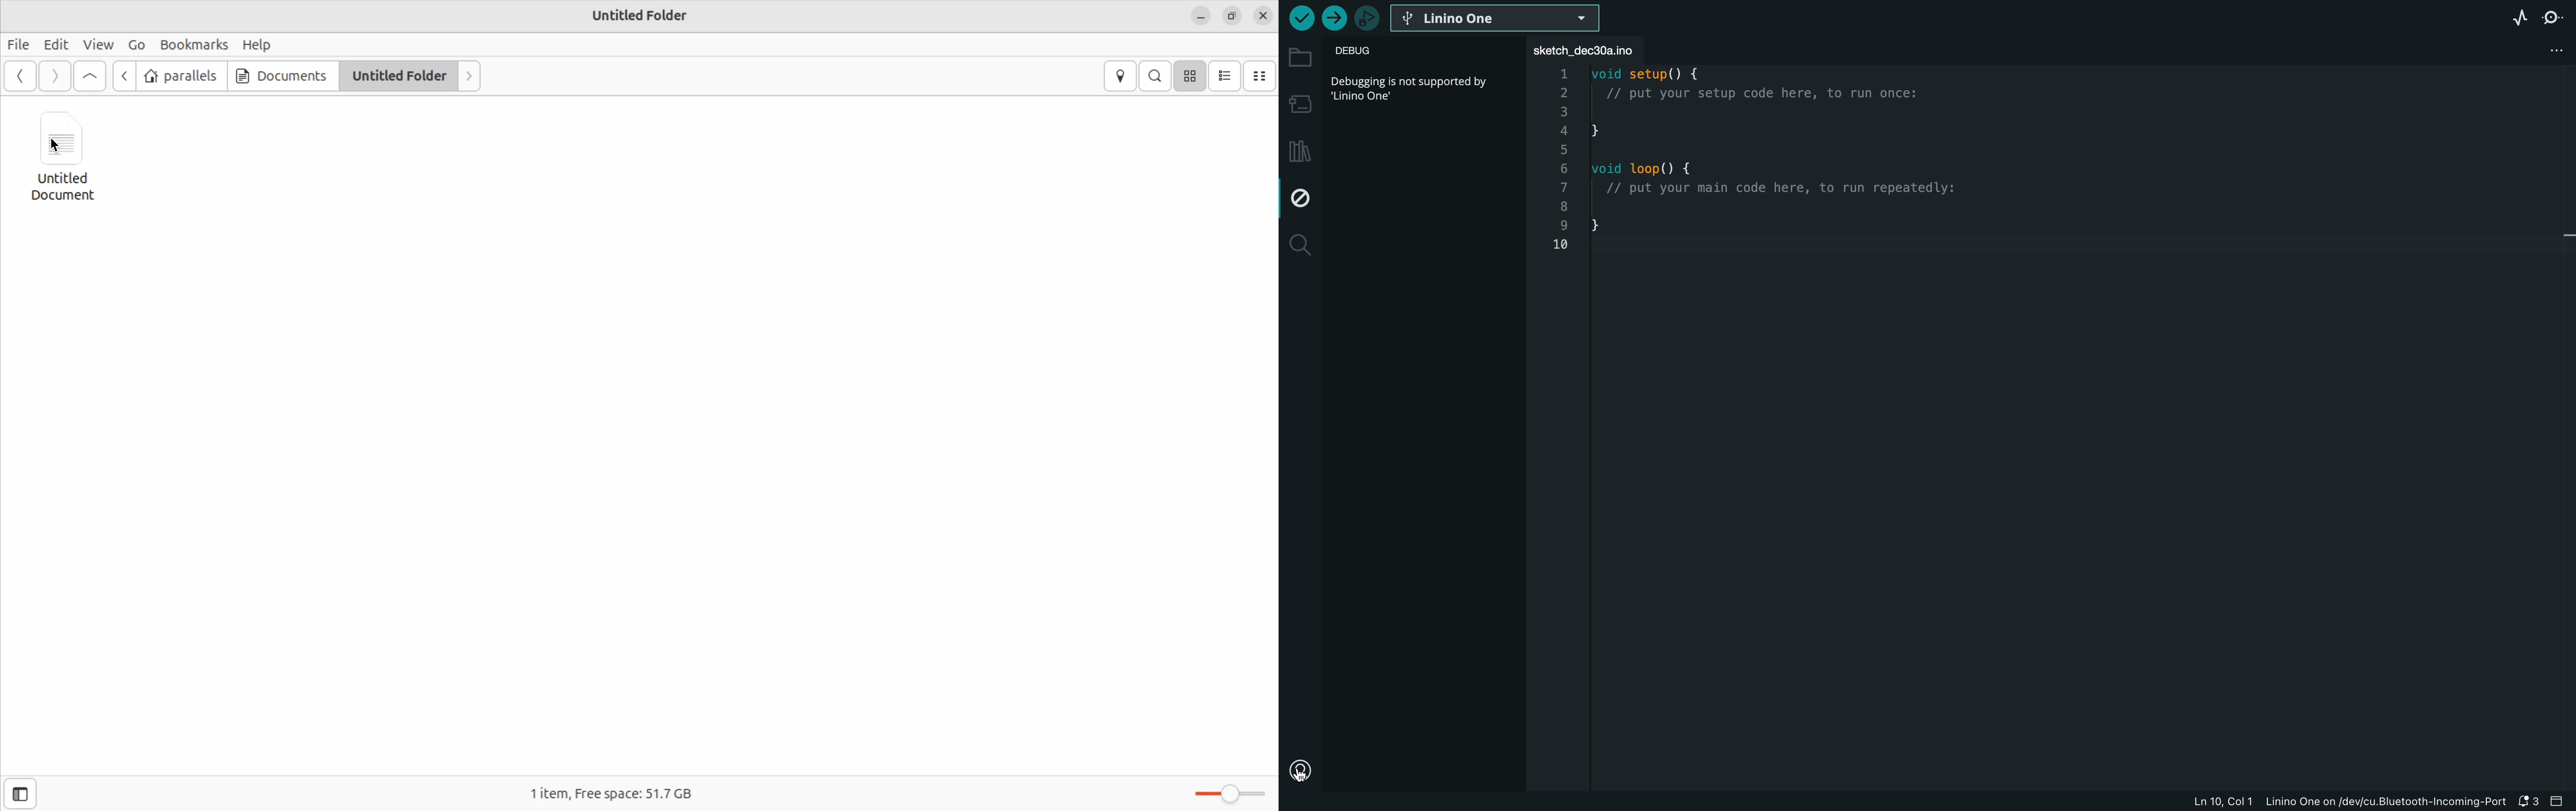 This screenshot has height=812, width=2576. I want to click on View, so click(97, 44).